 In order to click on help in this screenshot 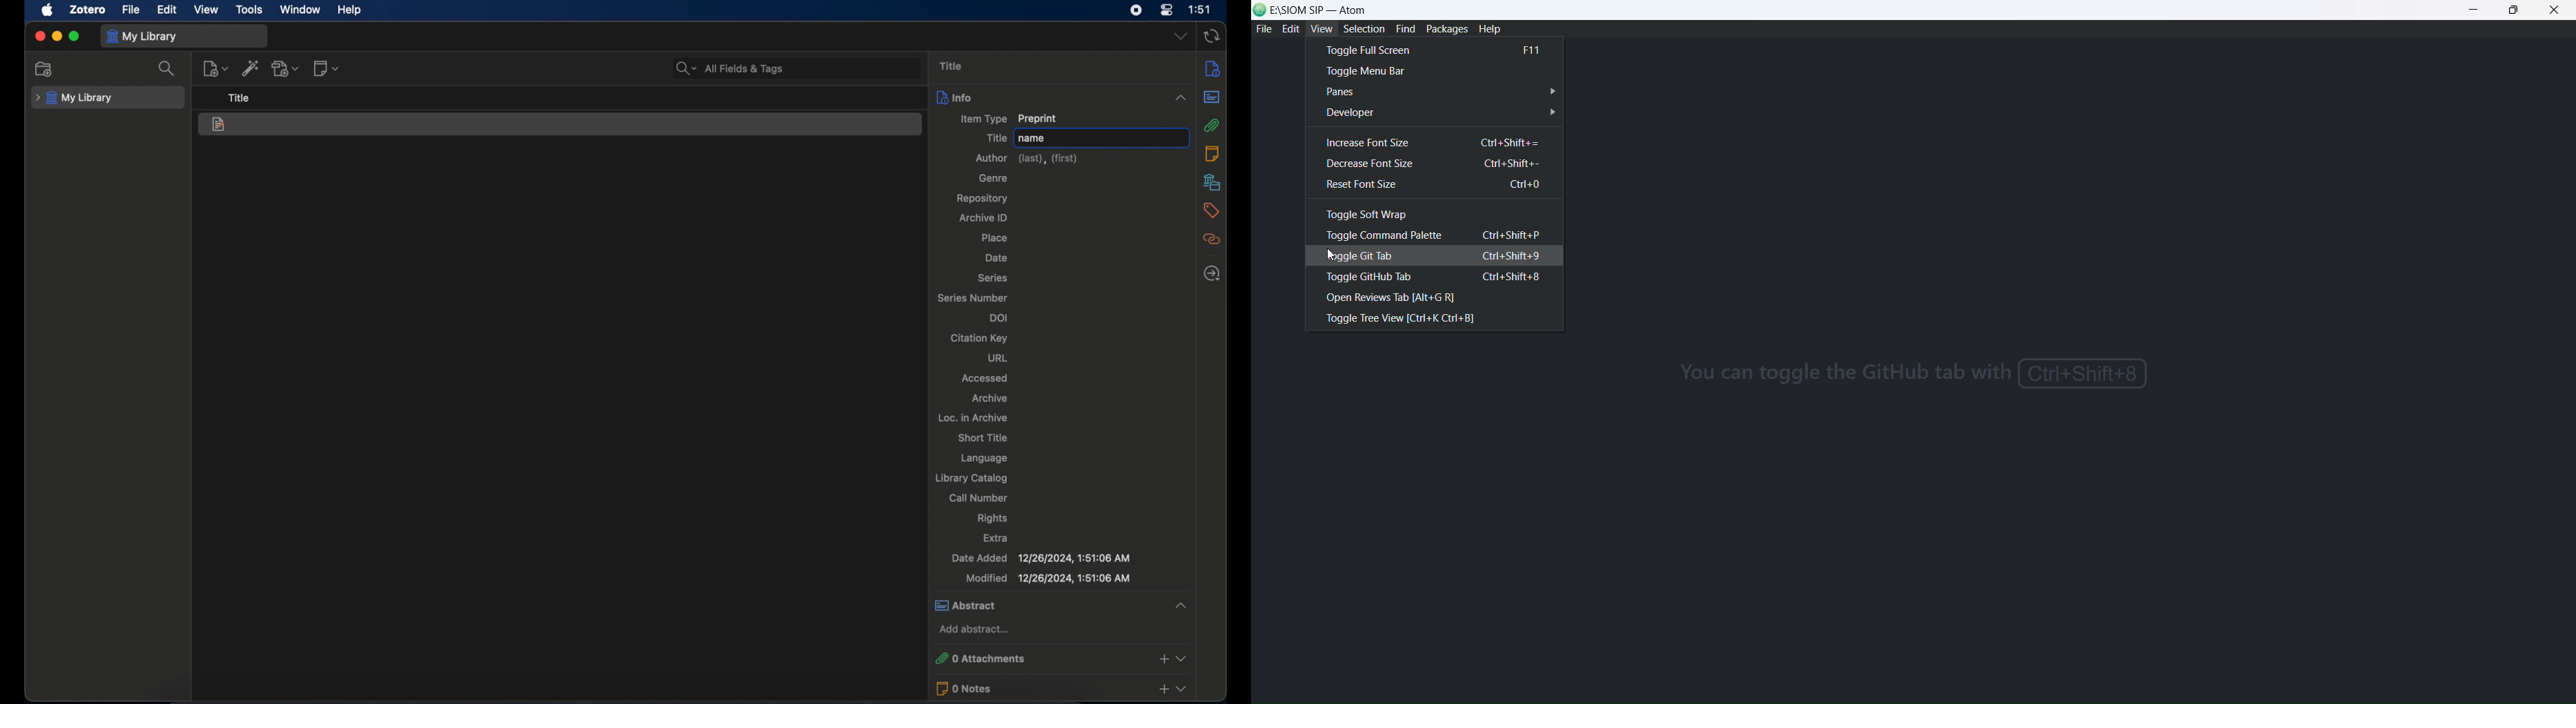, I will do `click(1494, 30)`.